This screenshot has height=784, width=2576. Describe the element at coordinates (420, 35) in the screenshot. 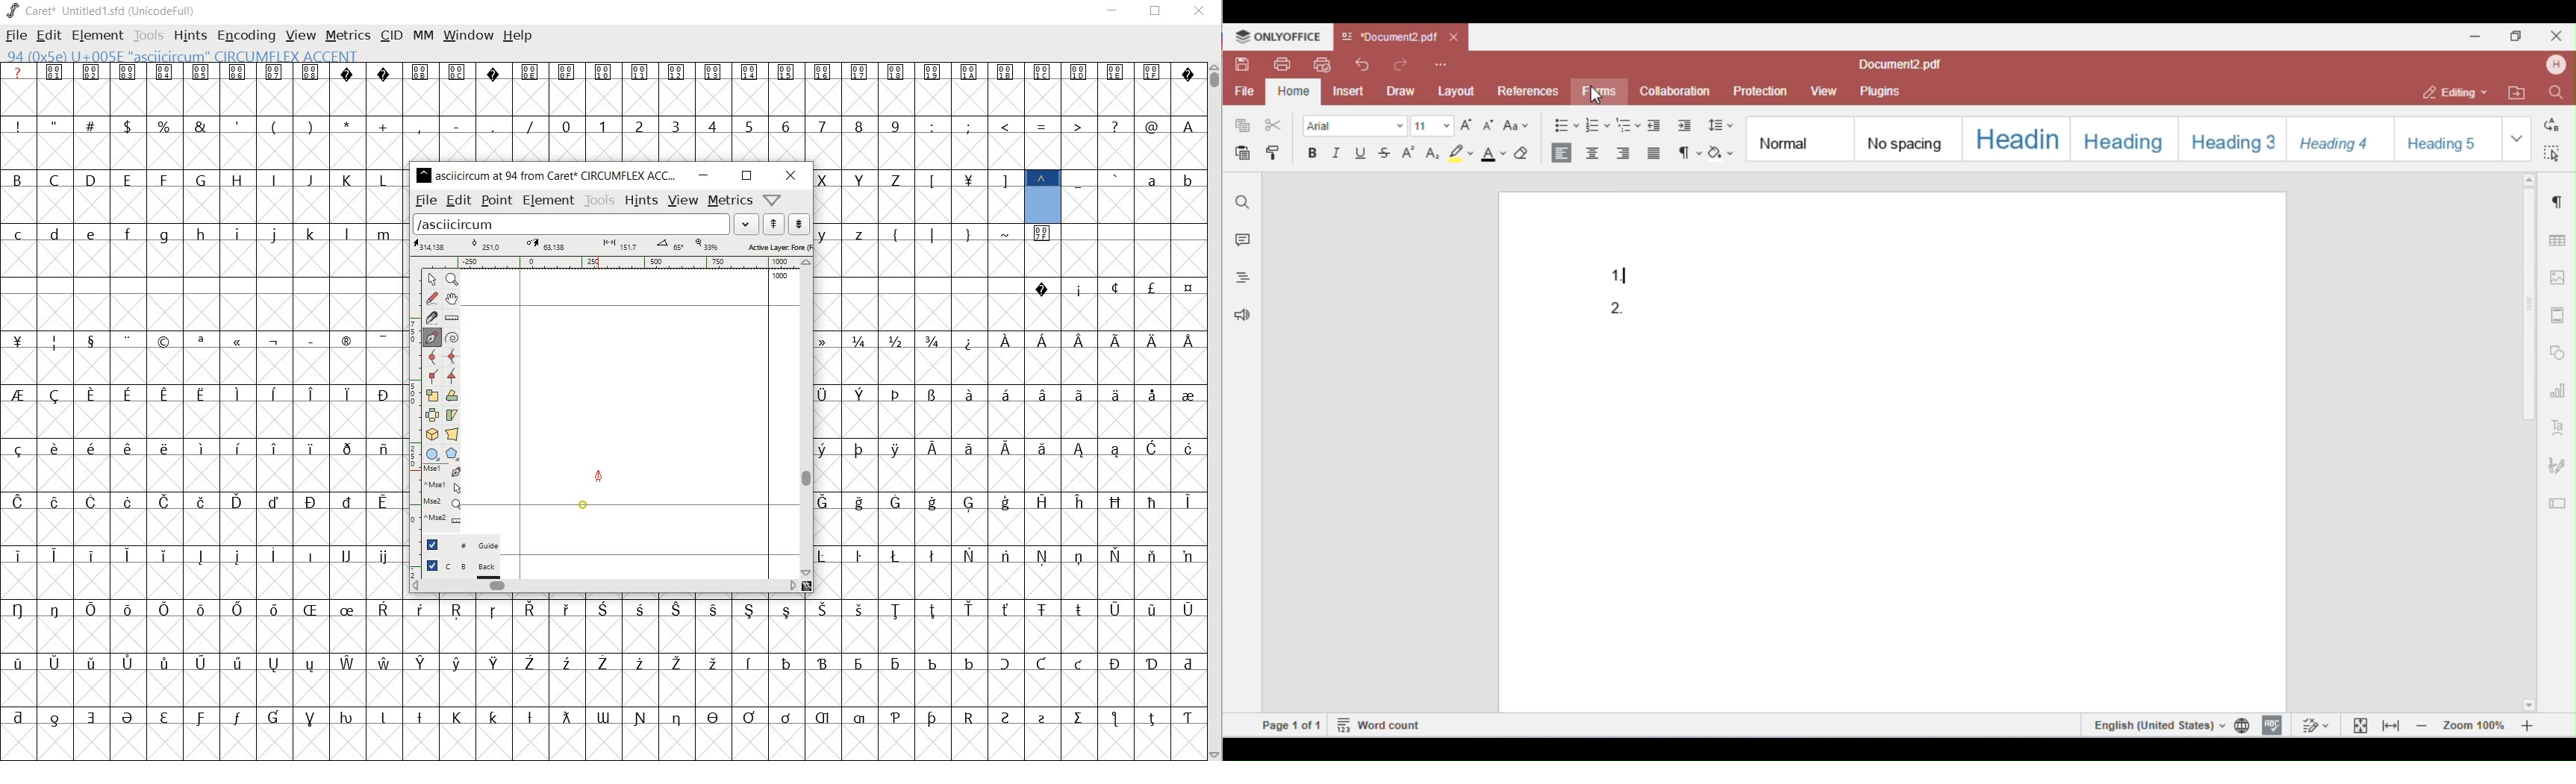

I see `MM` at that location.